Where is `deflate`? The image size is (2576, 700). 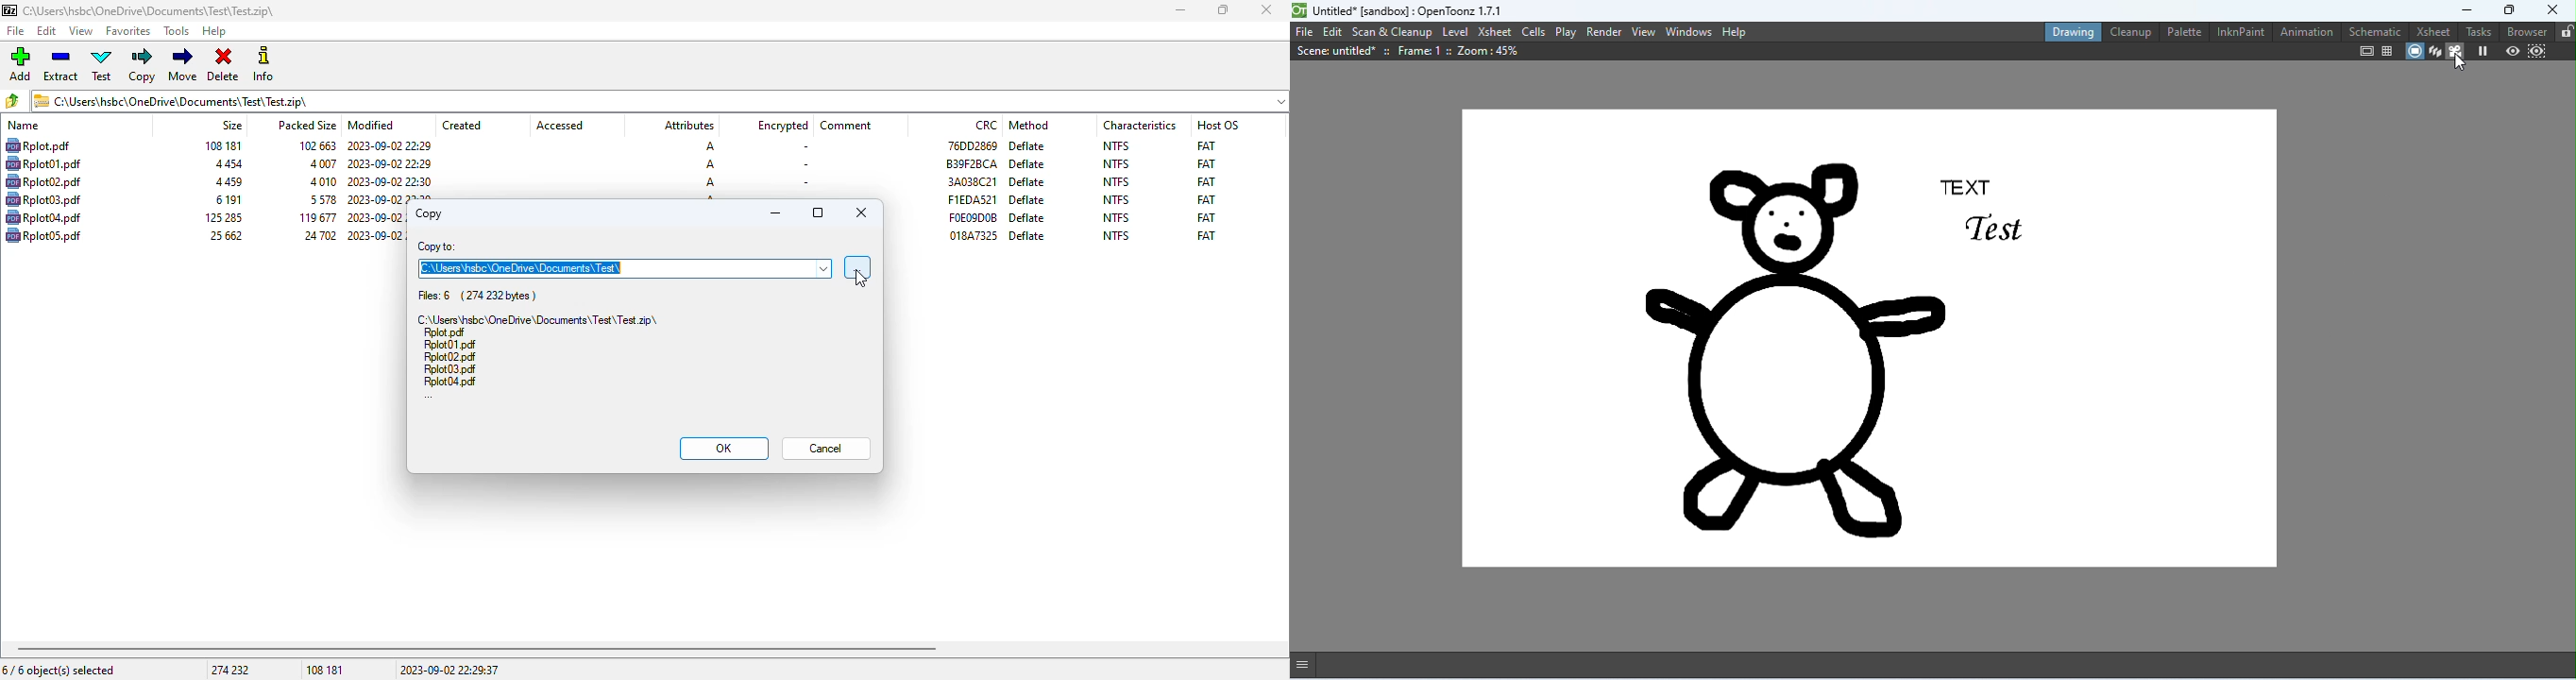
deflate is located at coordinates (1028, 145).